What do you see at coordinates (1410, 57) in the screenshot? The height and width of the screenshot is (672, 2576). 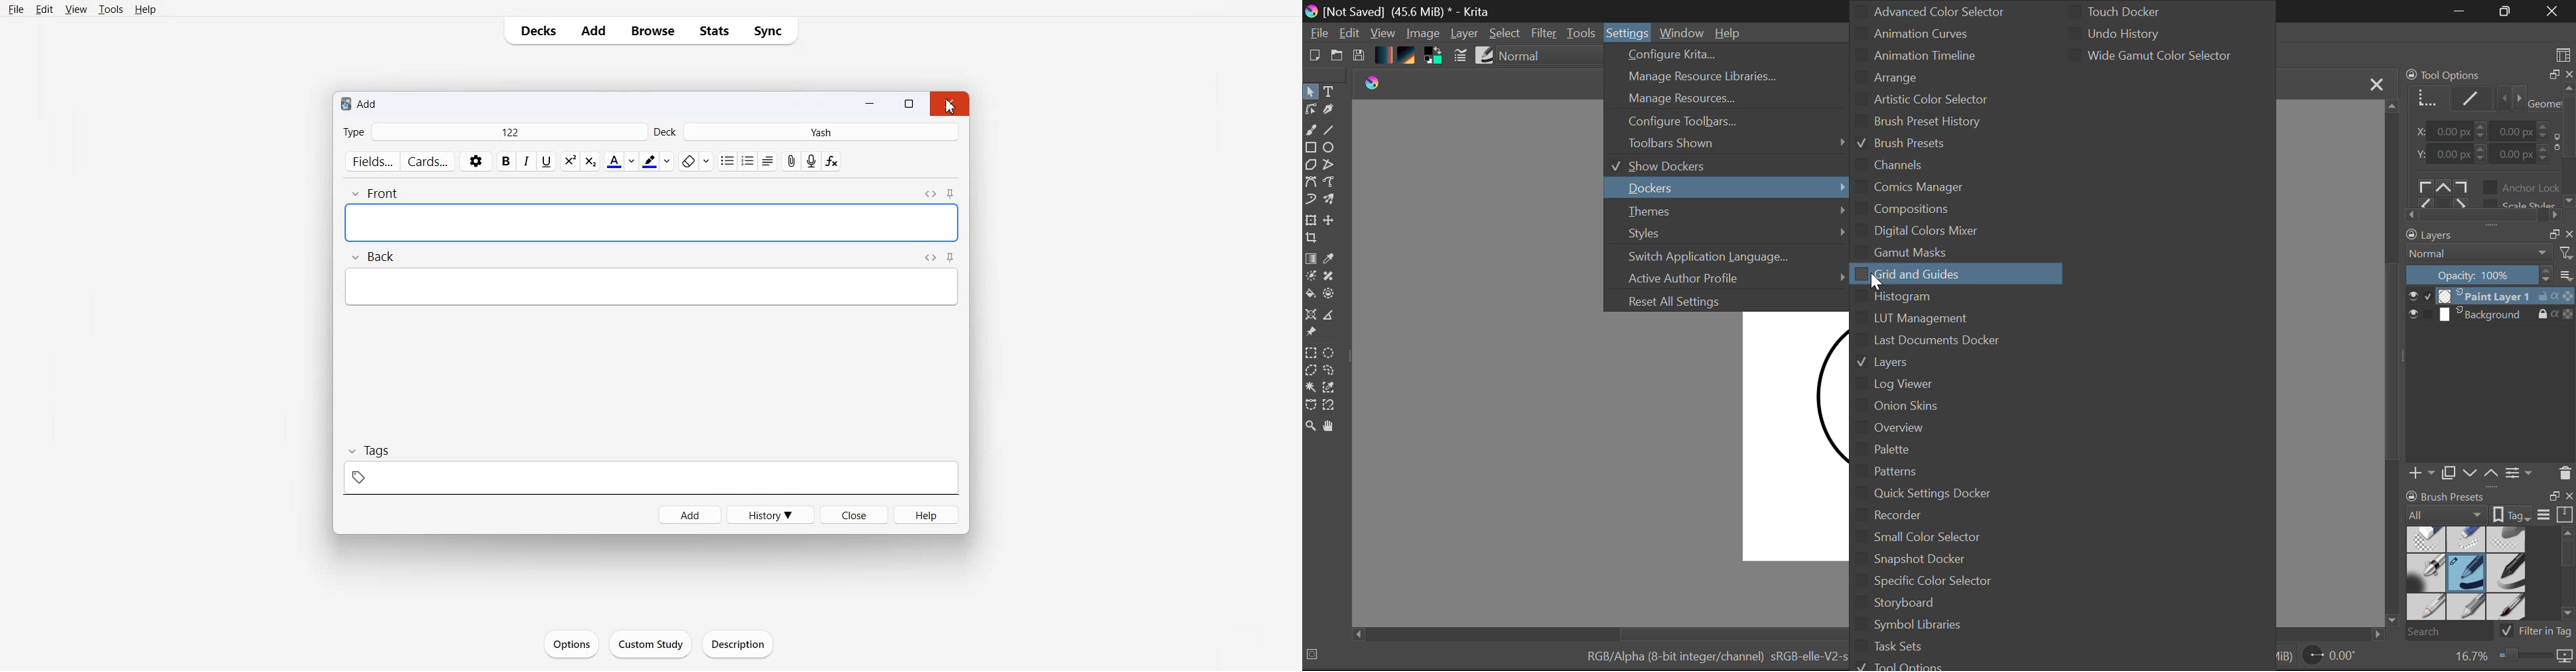 I see `Texture` at bounding box center [1410, 57].